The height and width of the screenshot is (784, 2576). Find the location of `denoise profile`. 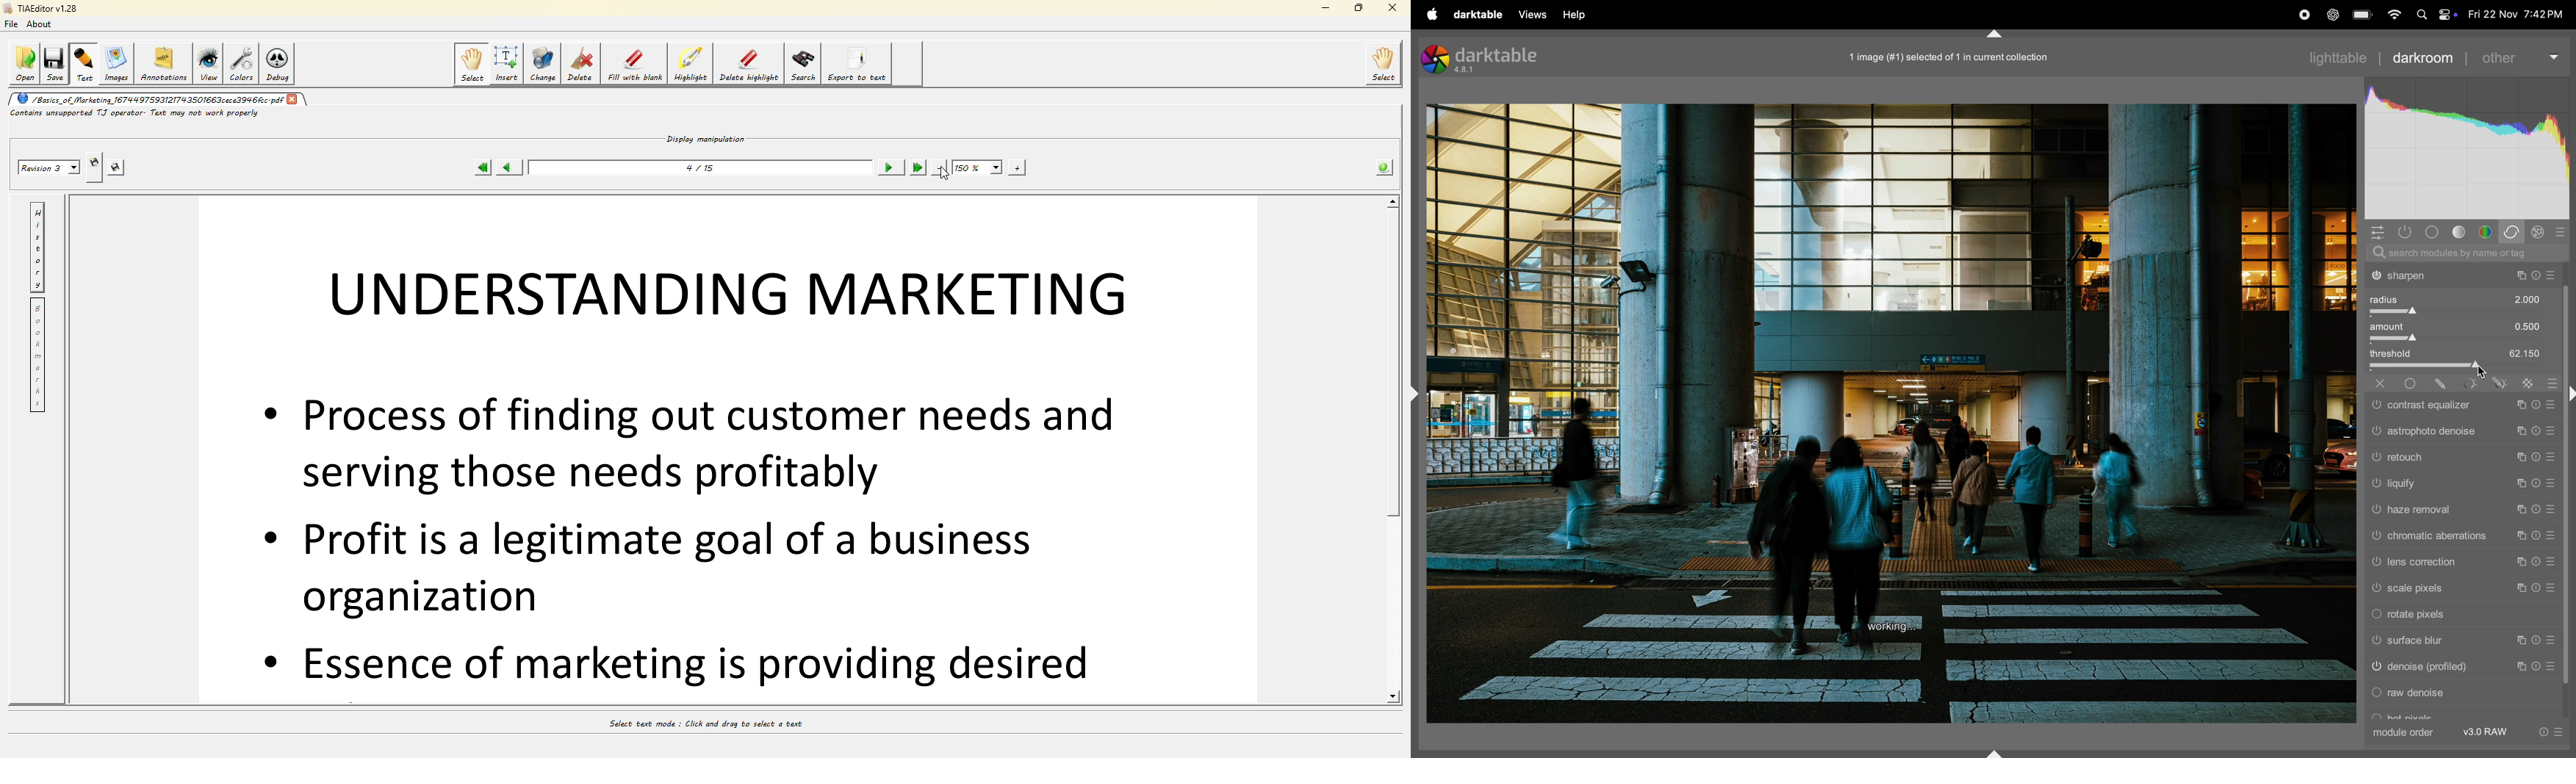

denoise profile is located at coordinates (2460, 669).